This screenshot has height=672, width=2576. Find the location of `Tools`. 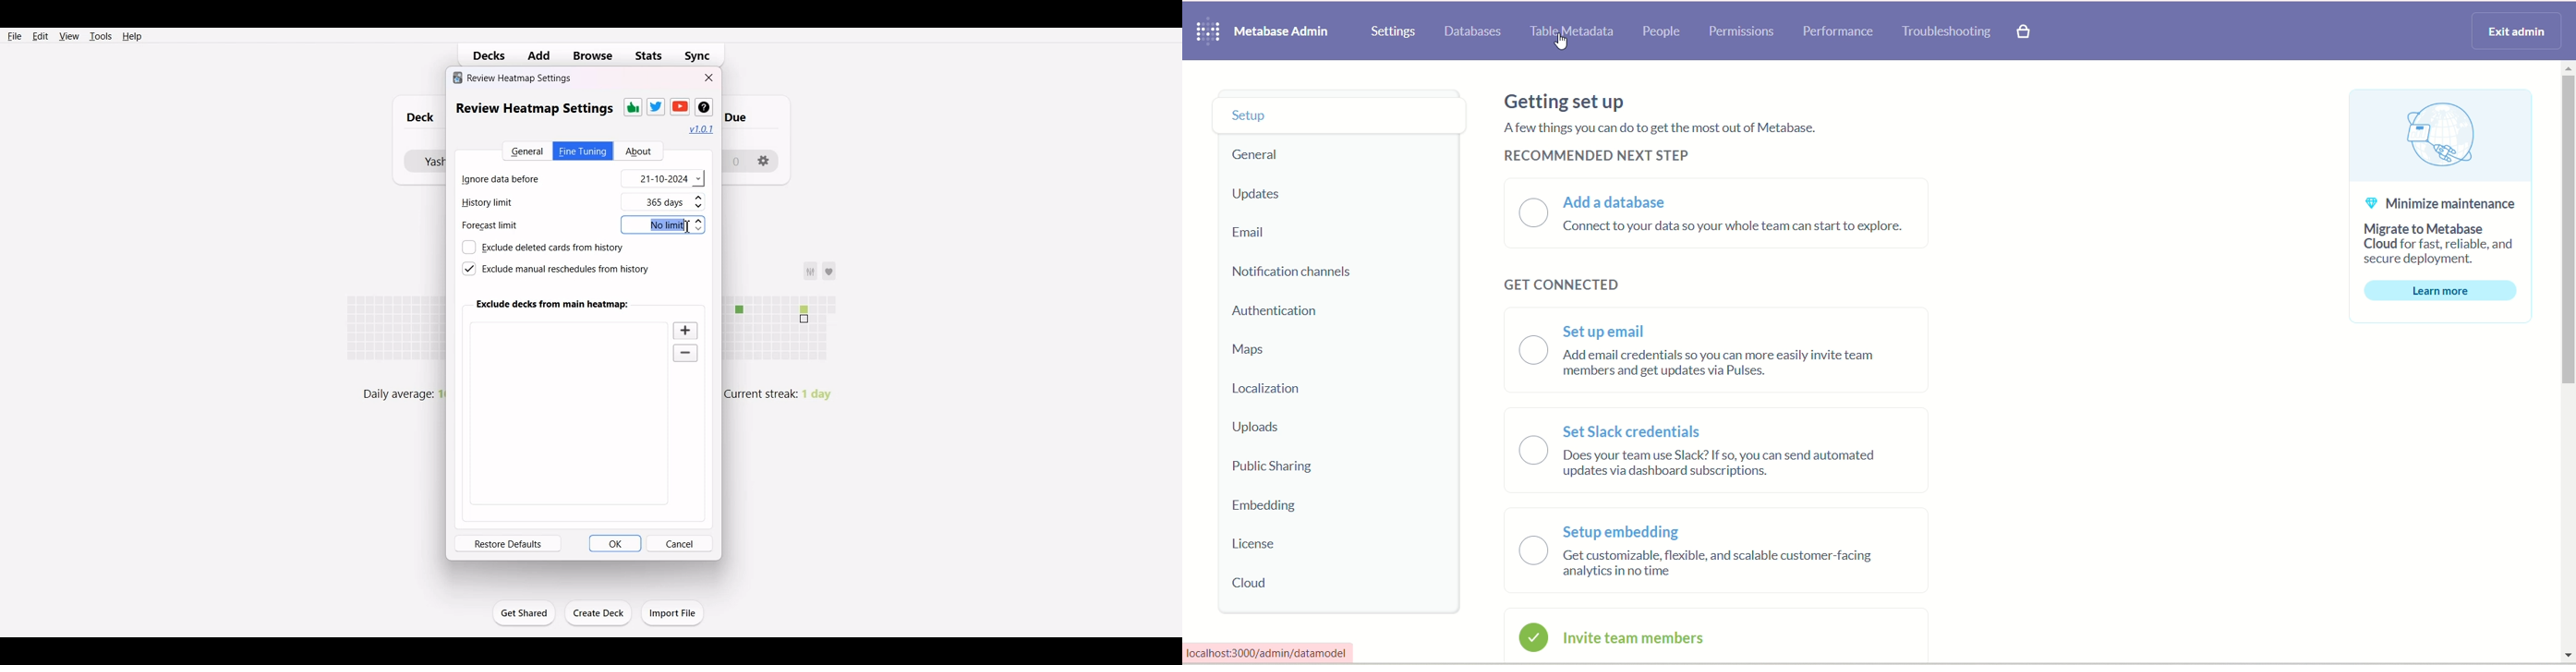

Tools is located at coordinates (100, 36).